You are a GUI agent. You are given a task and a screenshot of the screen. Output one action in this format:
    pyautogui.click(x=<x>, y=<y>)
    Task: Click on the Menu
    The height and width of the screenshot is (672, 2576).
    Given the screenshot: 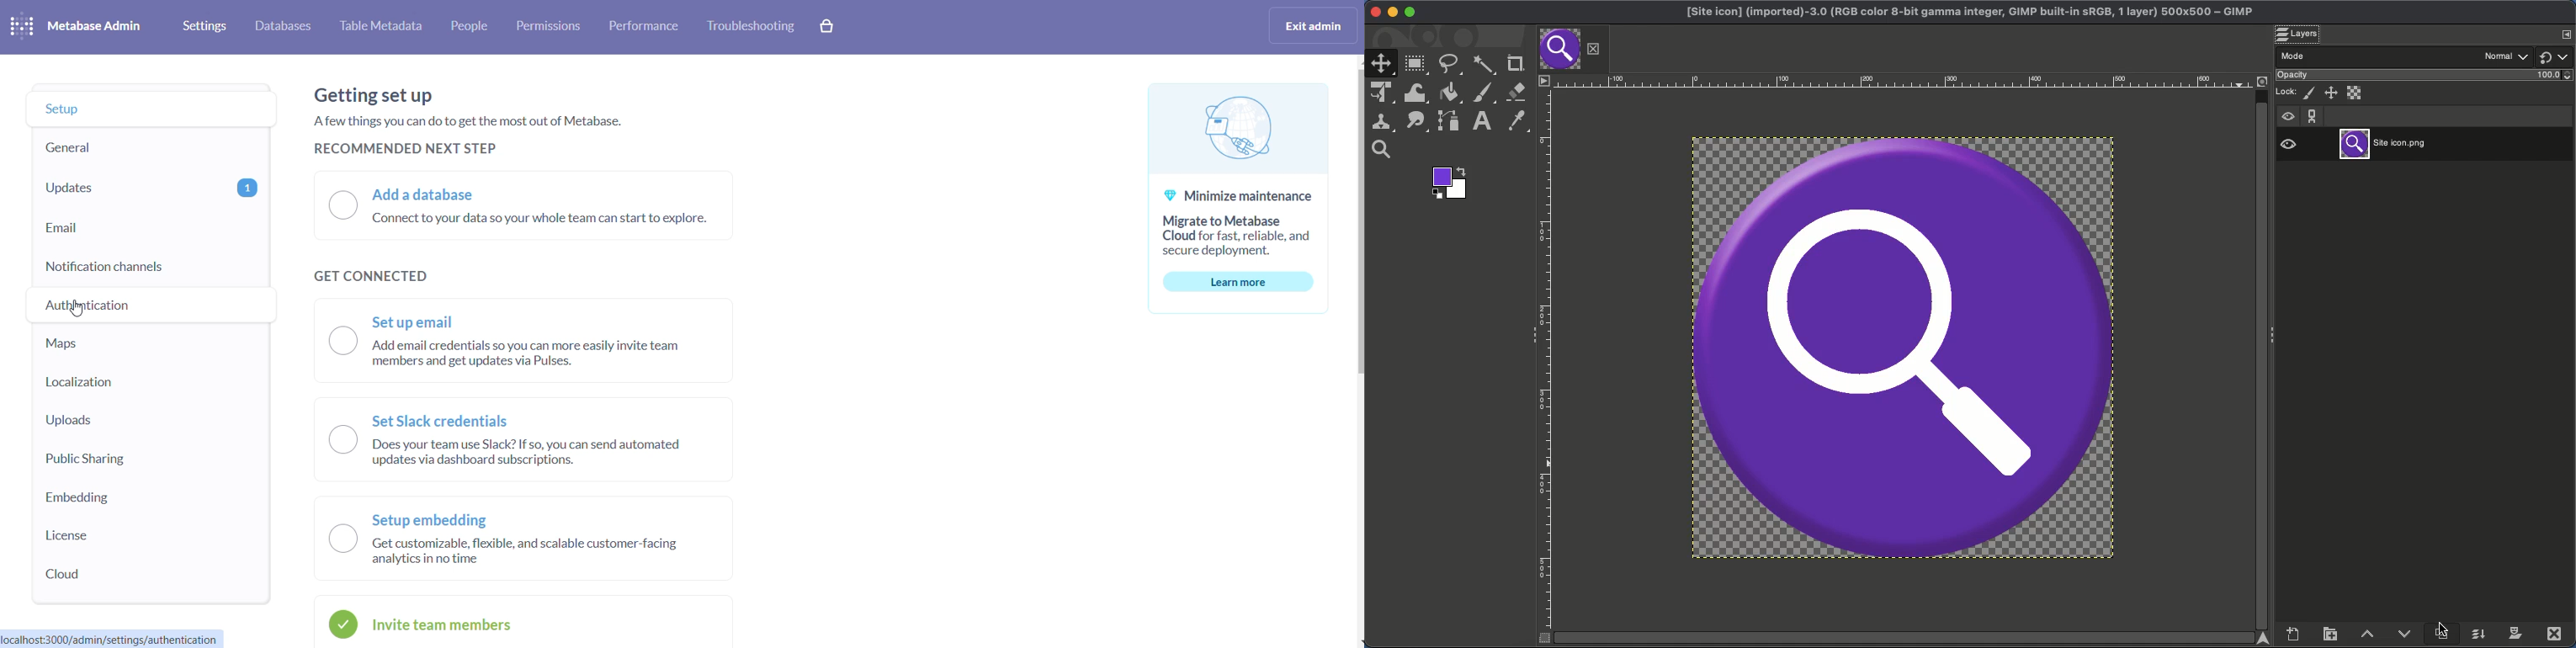 What is the action you would take?
    pyautogui.click(x=1543, y=80)
    